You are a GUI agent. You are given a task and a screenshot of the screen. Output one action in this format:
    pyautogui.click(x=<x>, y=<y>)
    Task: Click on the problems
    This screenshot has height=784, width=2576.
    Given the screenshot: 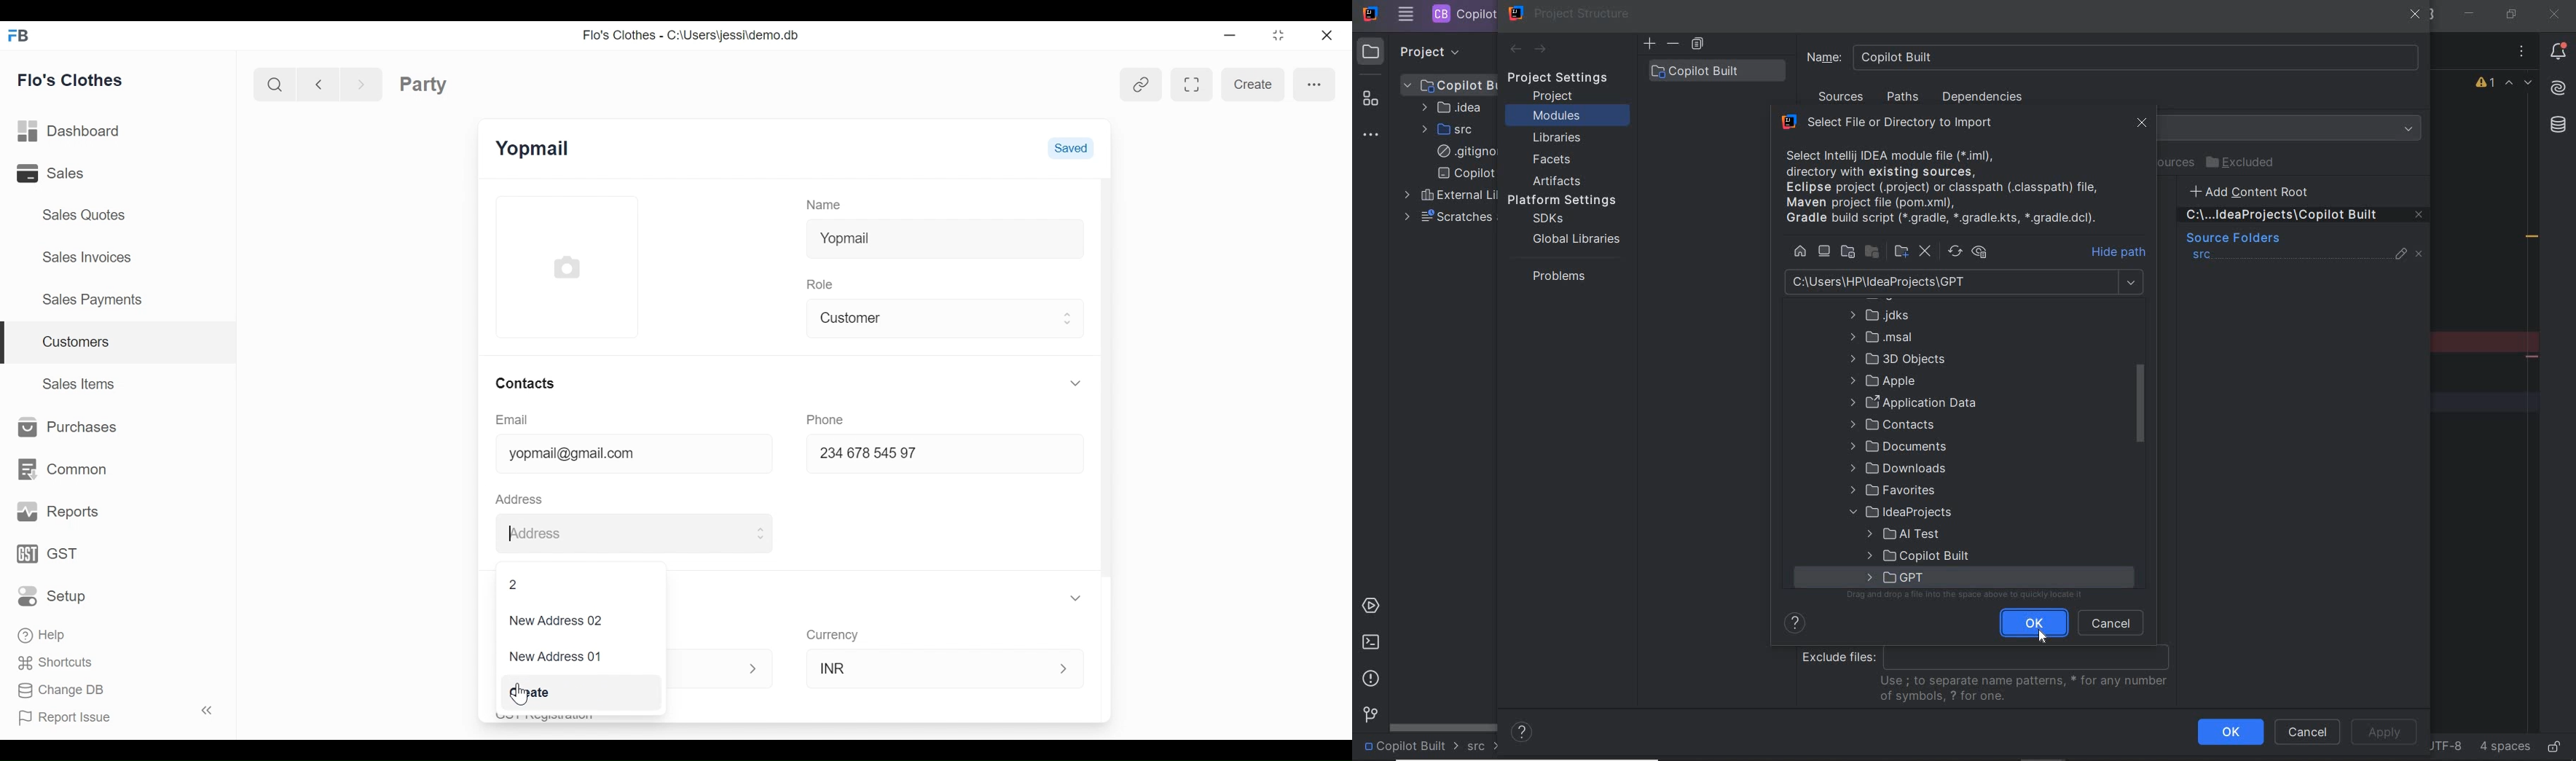 What is the action you would take?
    pyautogui.click(x=1555, y=276)
    